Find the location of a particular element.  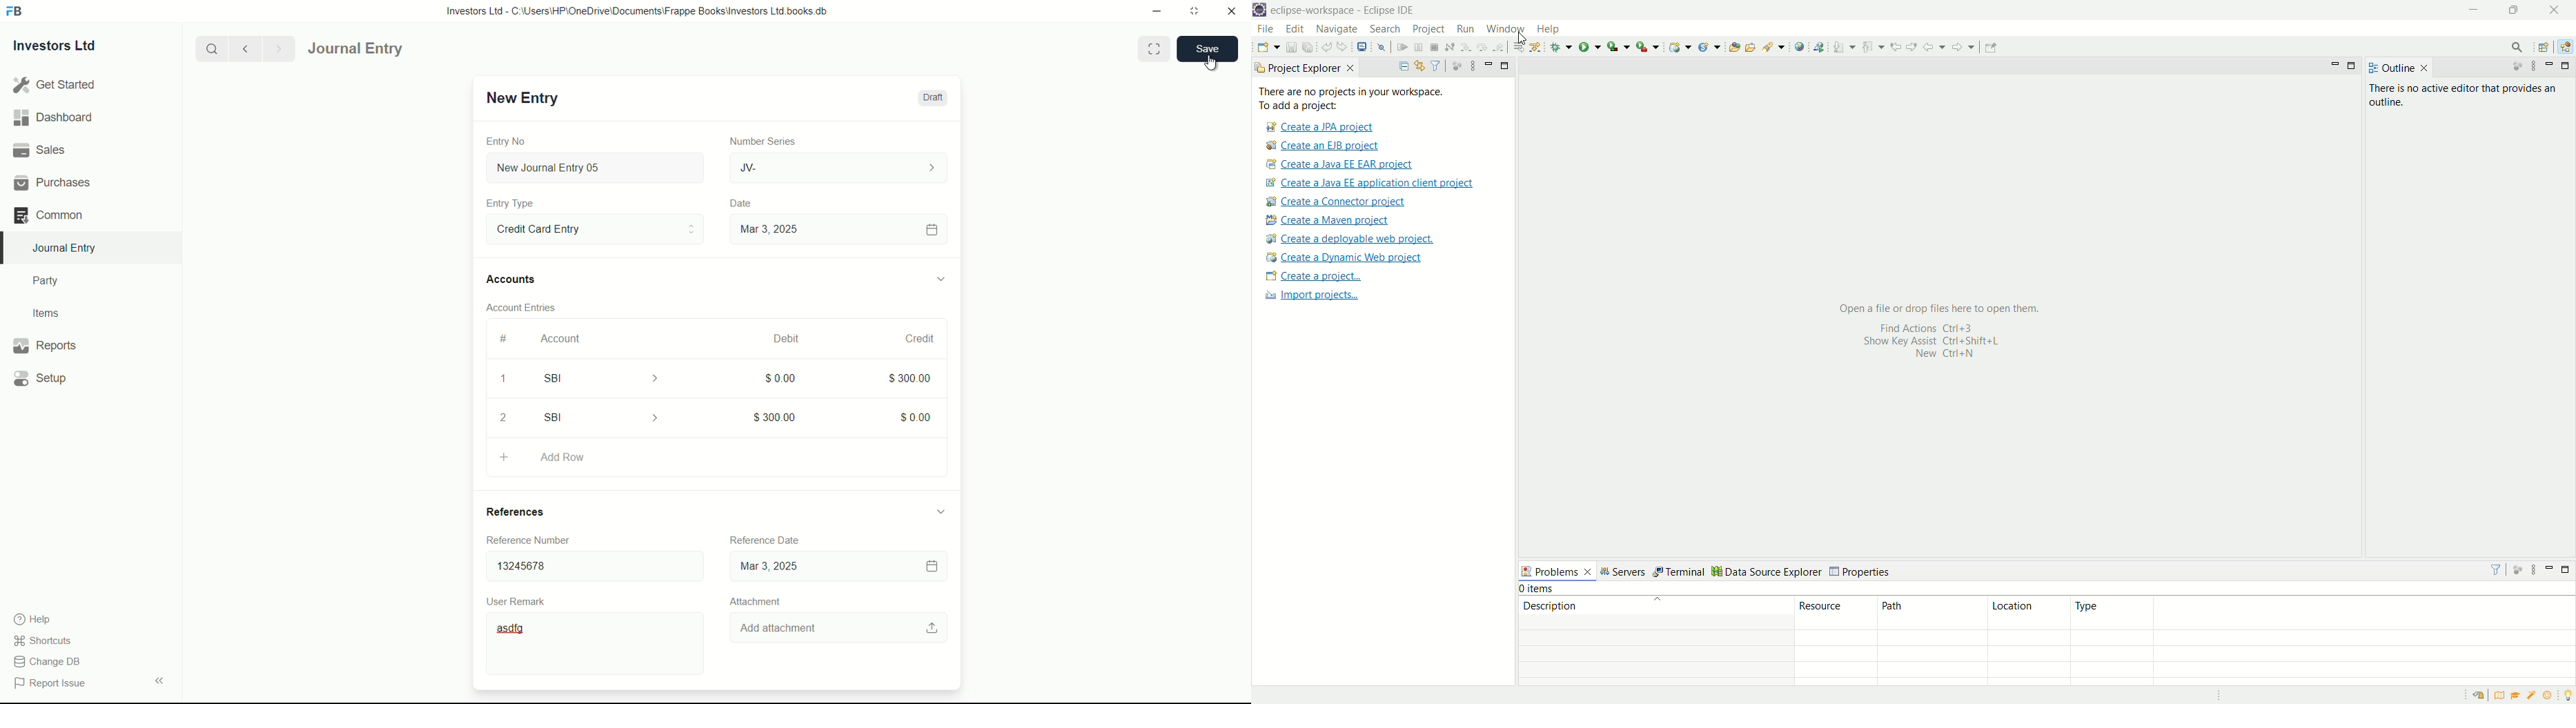

13245678 is located at coordinates (590, 563).